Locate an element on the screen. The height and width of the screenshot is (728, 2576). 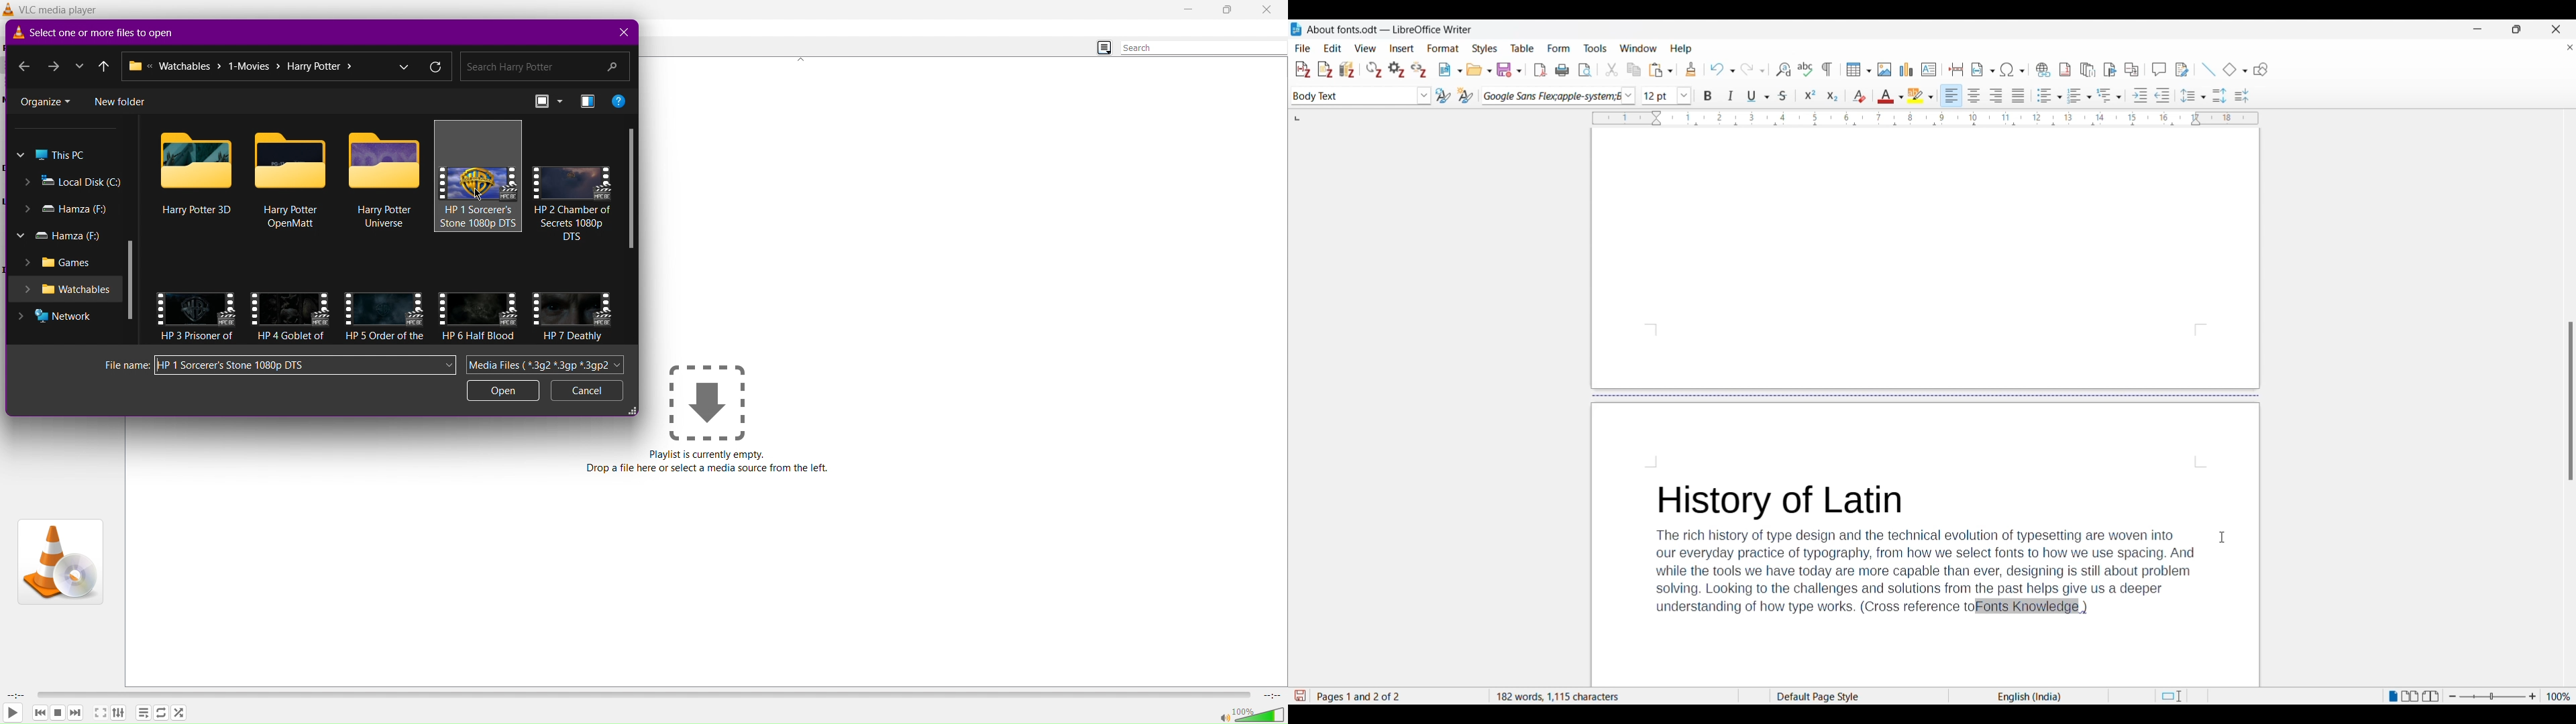
Address Bar is located at coordinates (252, 66).